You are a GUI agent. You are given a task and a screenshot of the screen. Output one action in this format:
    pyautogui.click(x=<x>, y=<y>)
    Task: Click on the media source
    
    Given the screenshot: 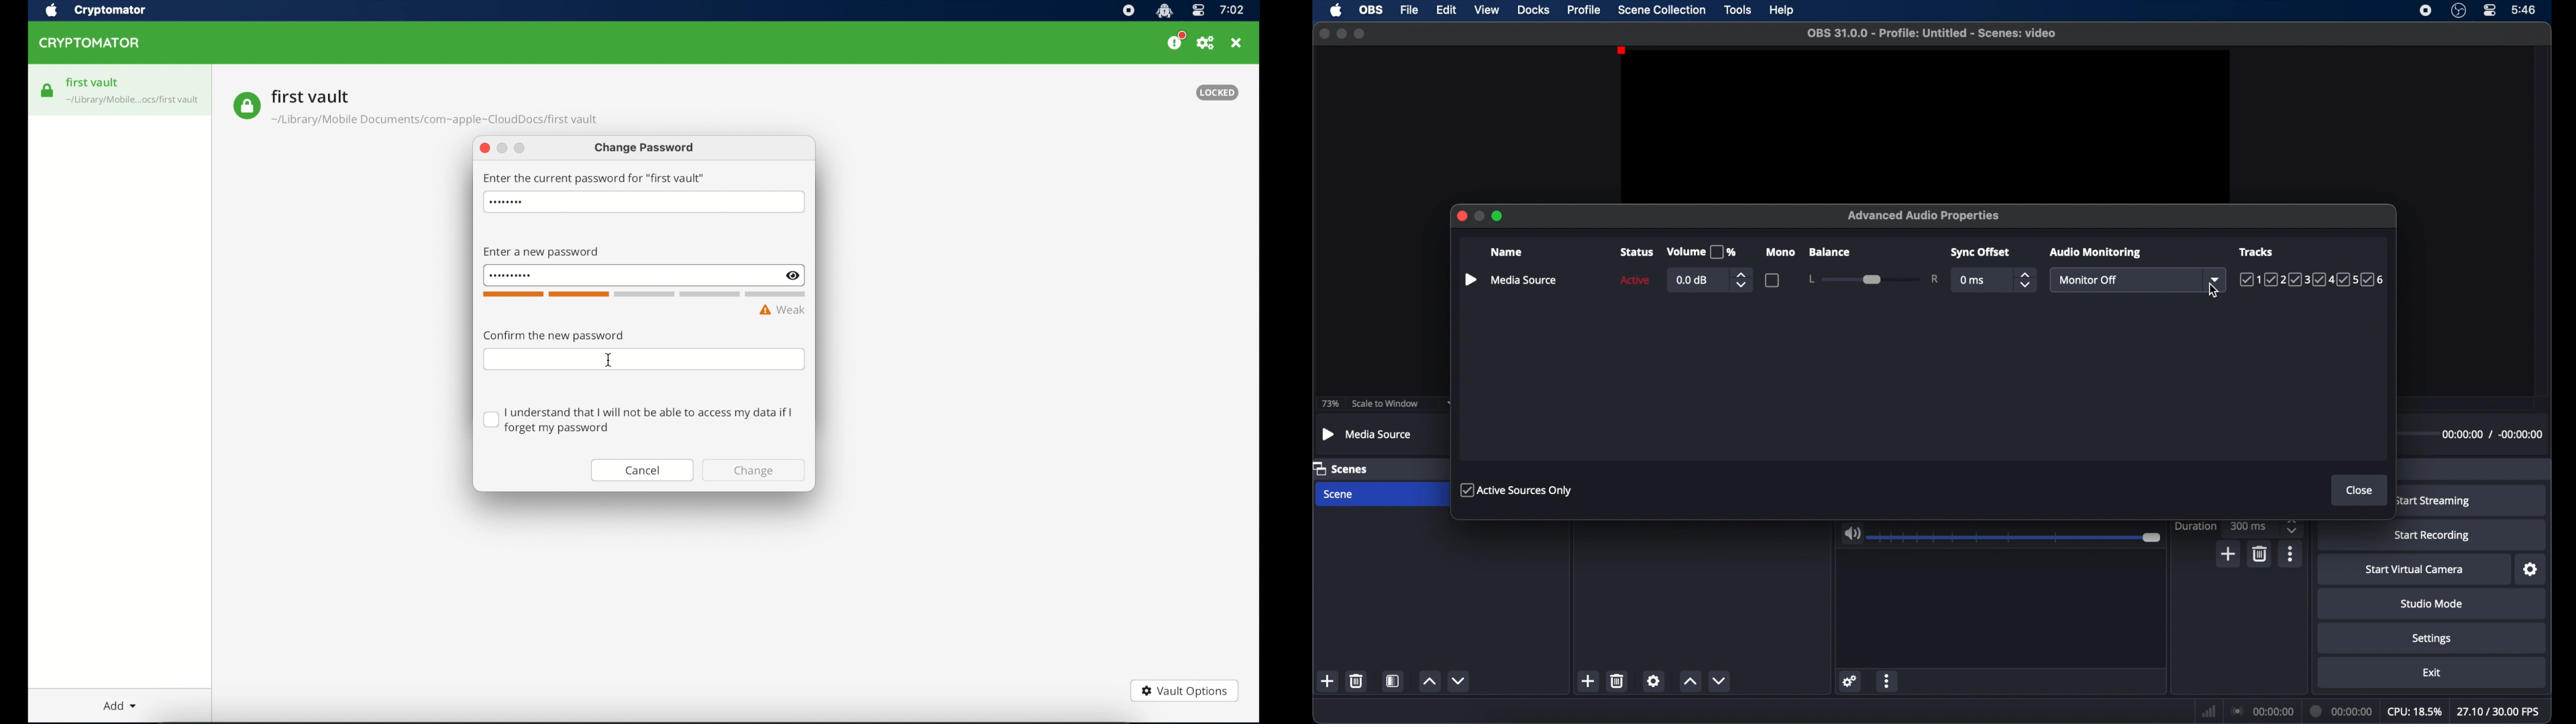 What is the action you would take?
    pyautogui.click(x=1368, y=434)
    